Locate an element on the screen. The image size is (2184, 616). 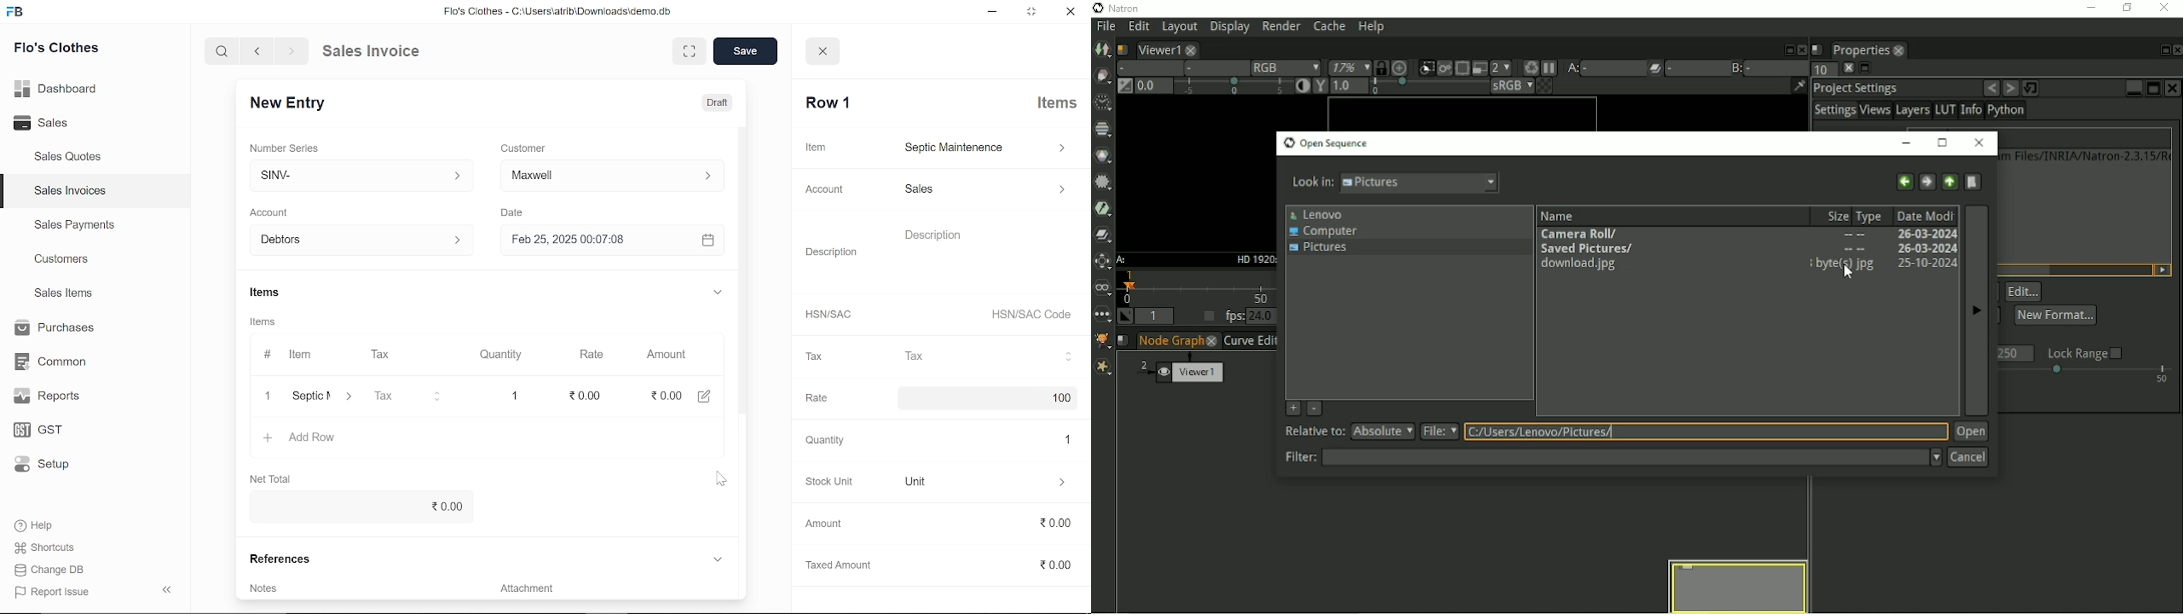
Net Total is located at coordinates (275, 477).